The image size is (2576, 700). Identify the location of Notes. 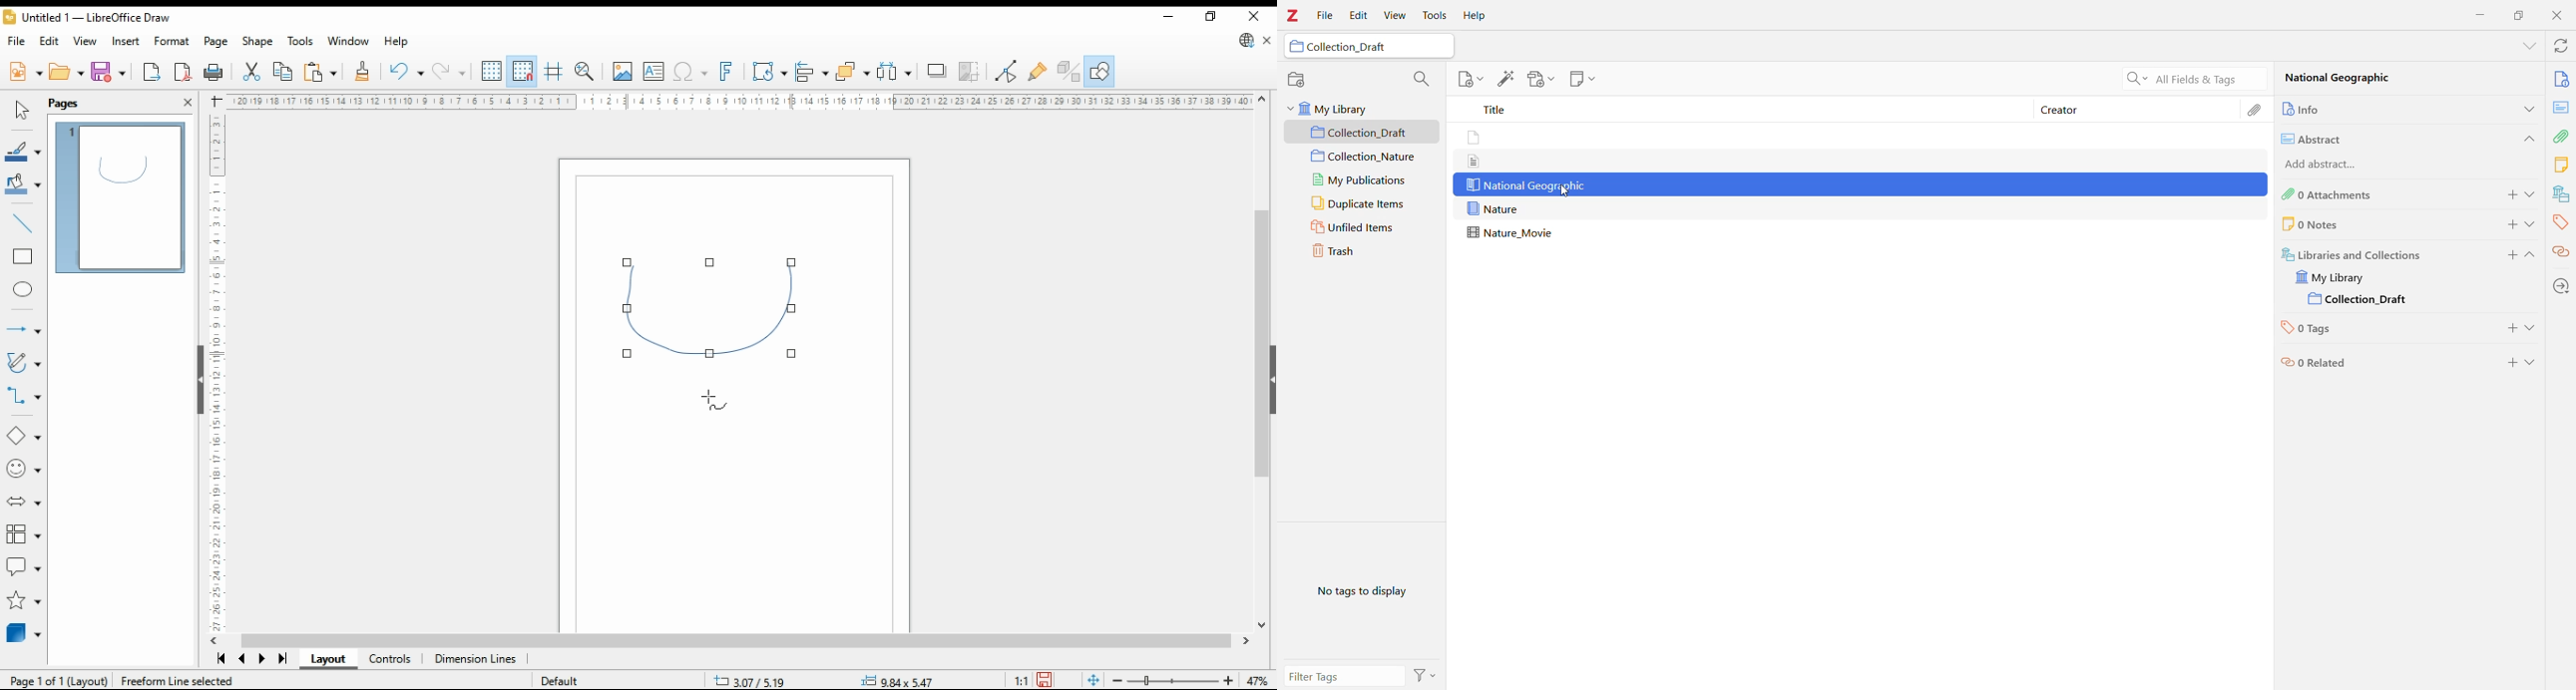
(2562, 164).